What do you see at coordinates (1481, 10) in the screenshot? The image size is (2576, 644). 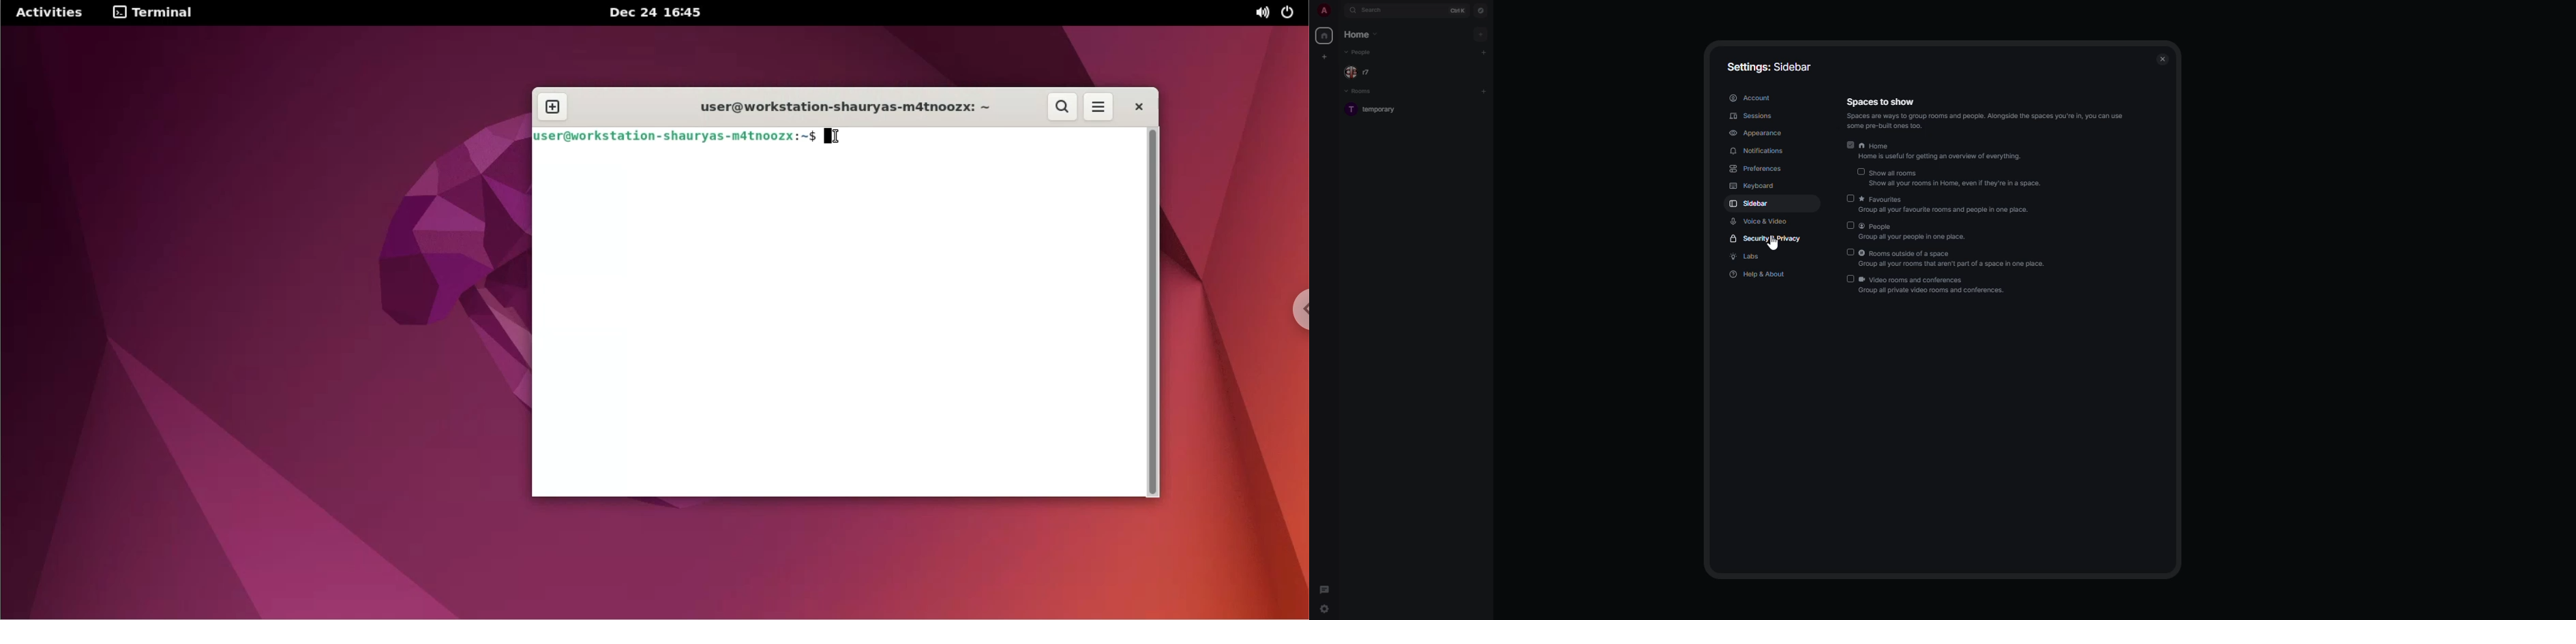 I see `navigator` at bounding box center [1481, 10].